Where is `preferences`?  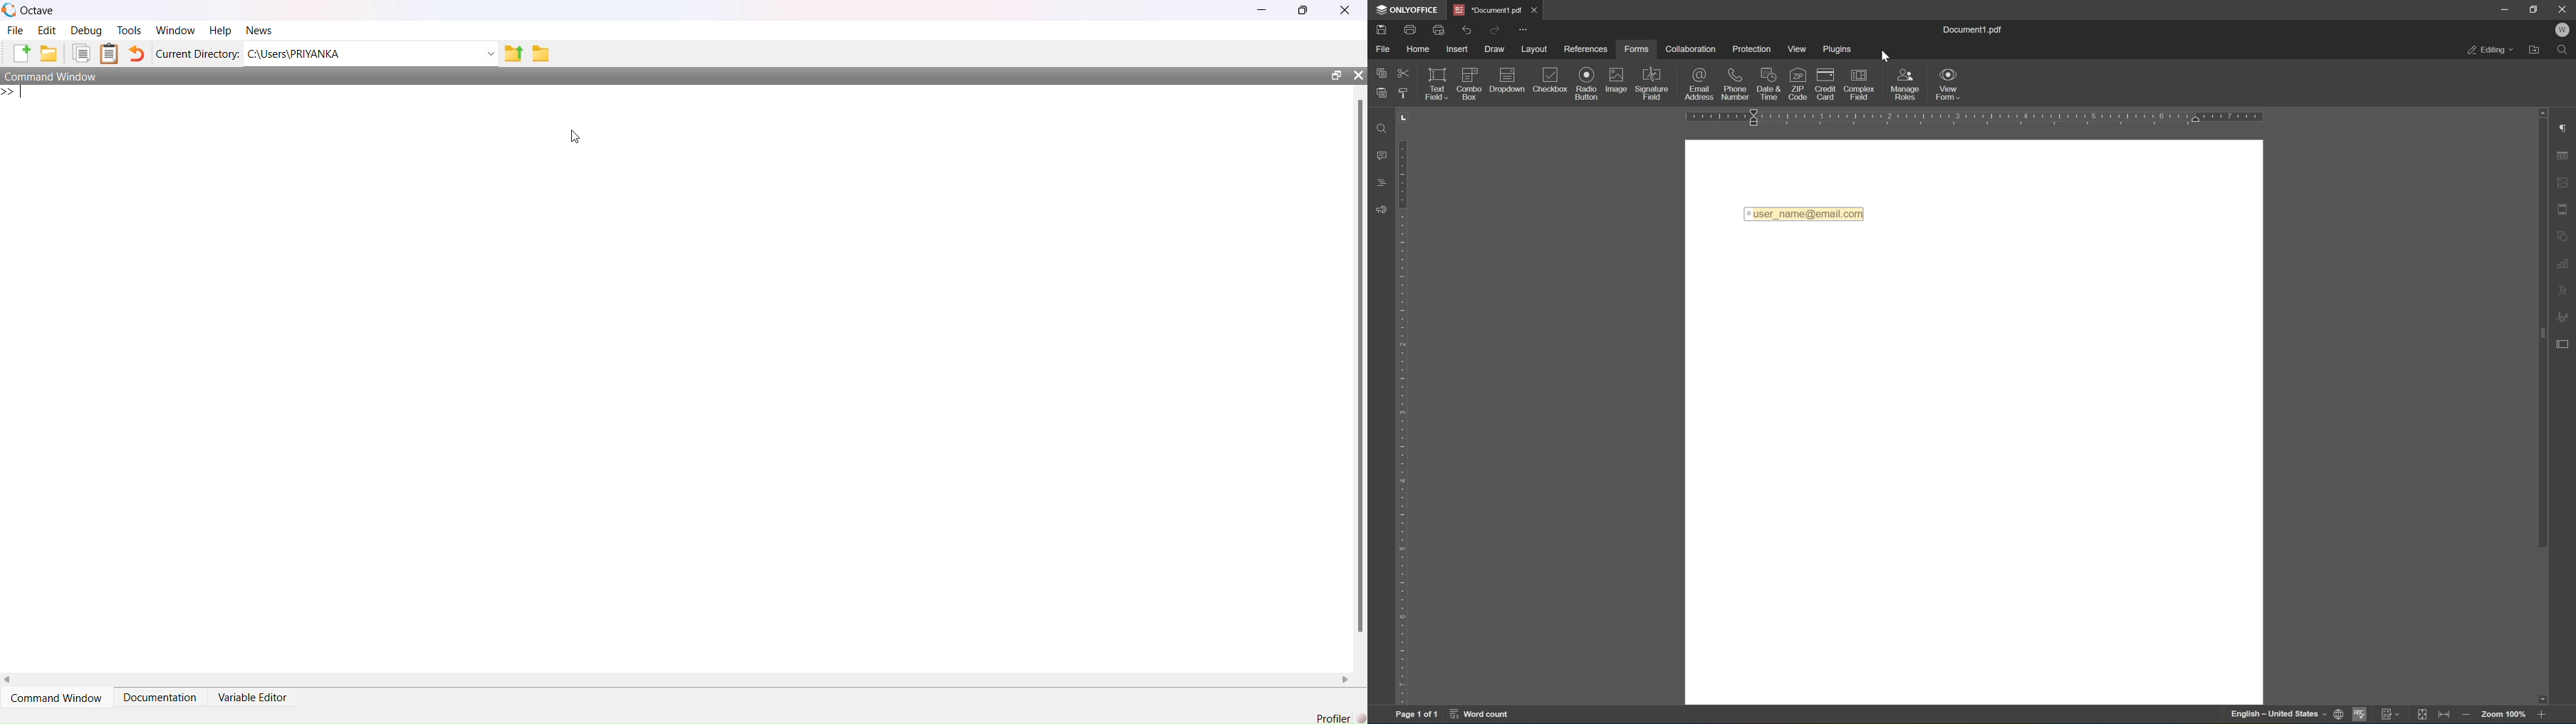
preferences is located at coordinates (1586, 50).